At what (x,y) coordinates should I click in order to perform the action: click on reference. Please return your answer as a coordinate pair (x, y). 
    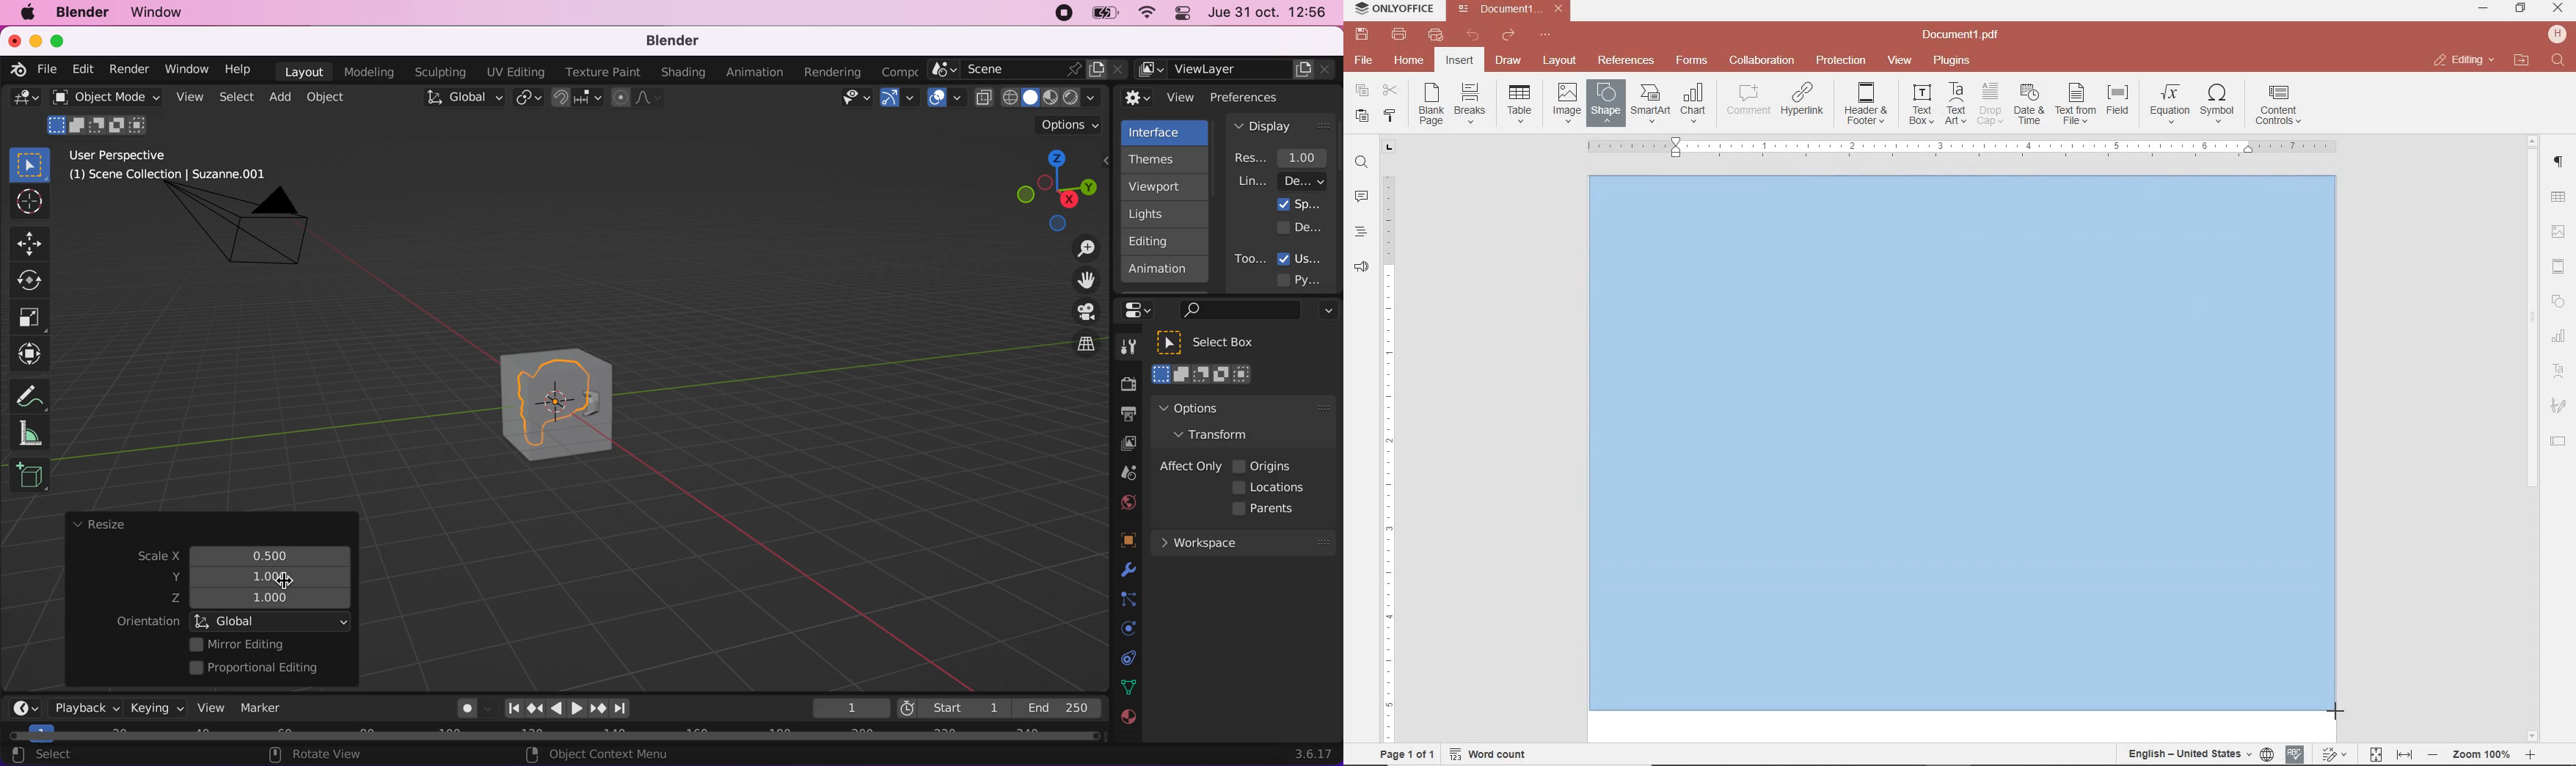
    Looking at the image, I should click on (1624, 61).